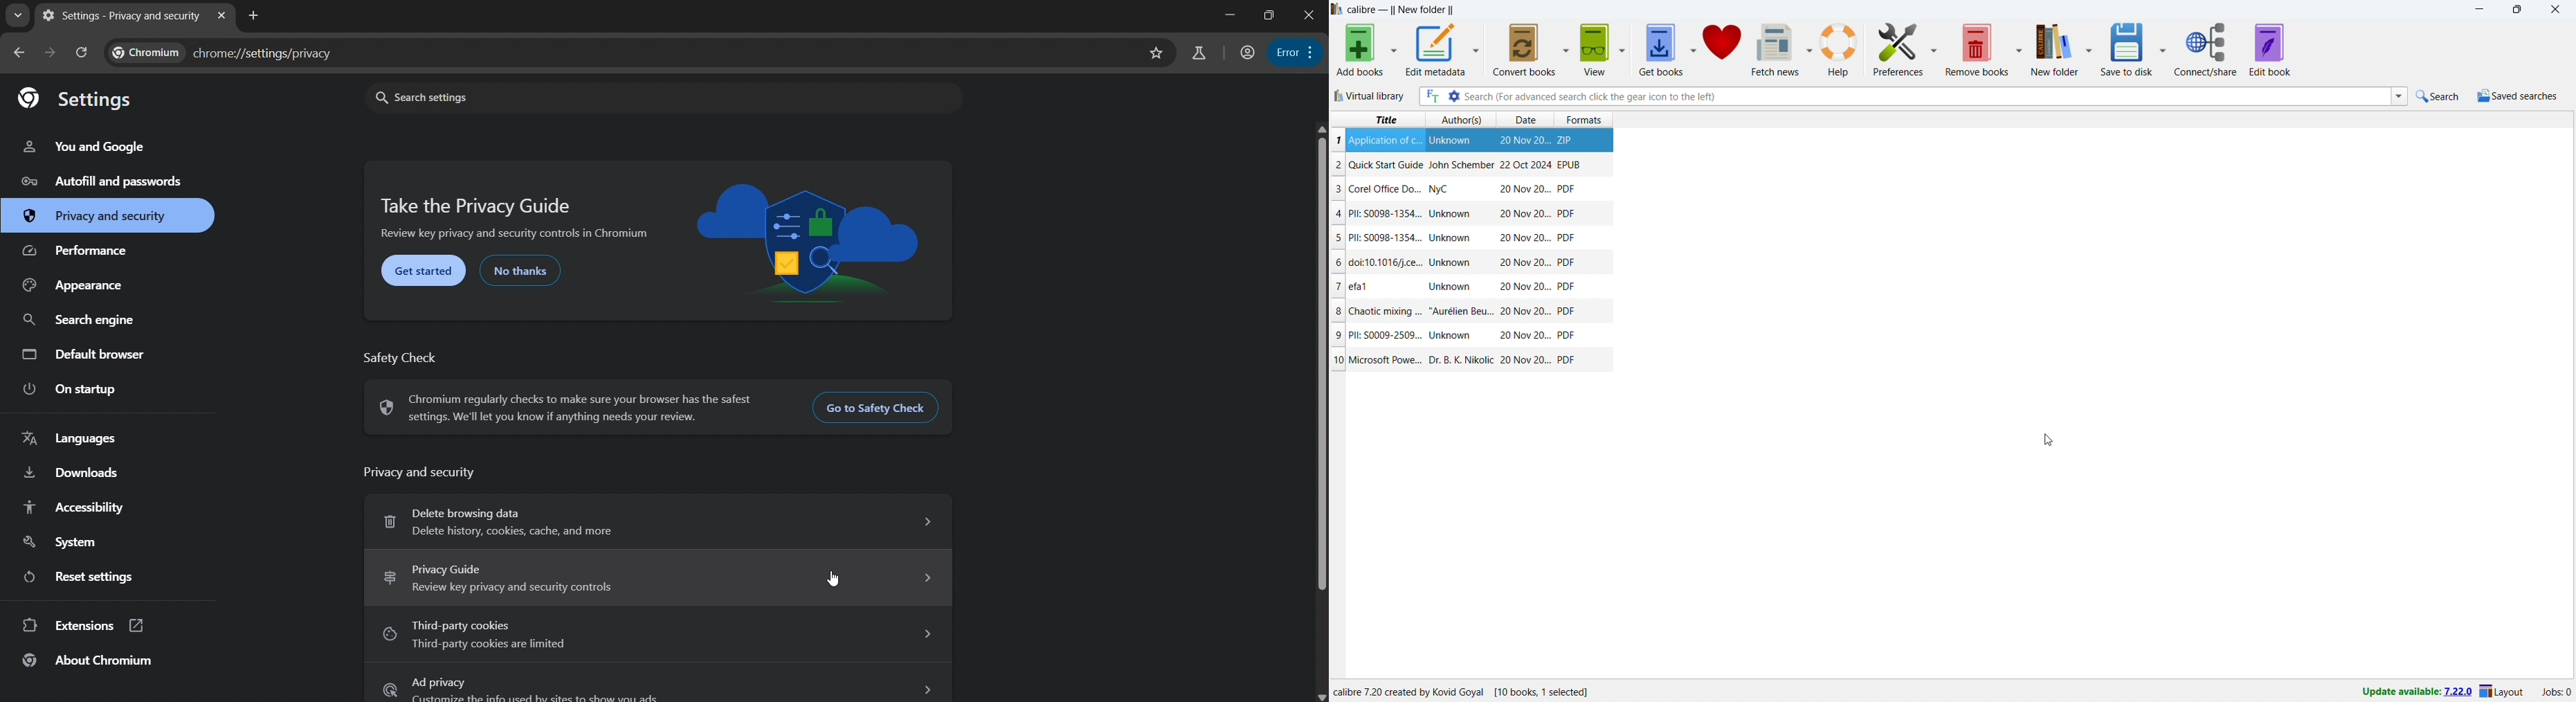  What do you see at coordinates (2400, 97) in the screenshot?
I see `search history` at bounding box center [2400, 97].